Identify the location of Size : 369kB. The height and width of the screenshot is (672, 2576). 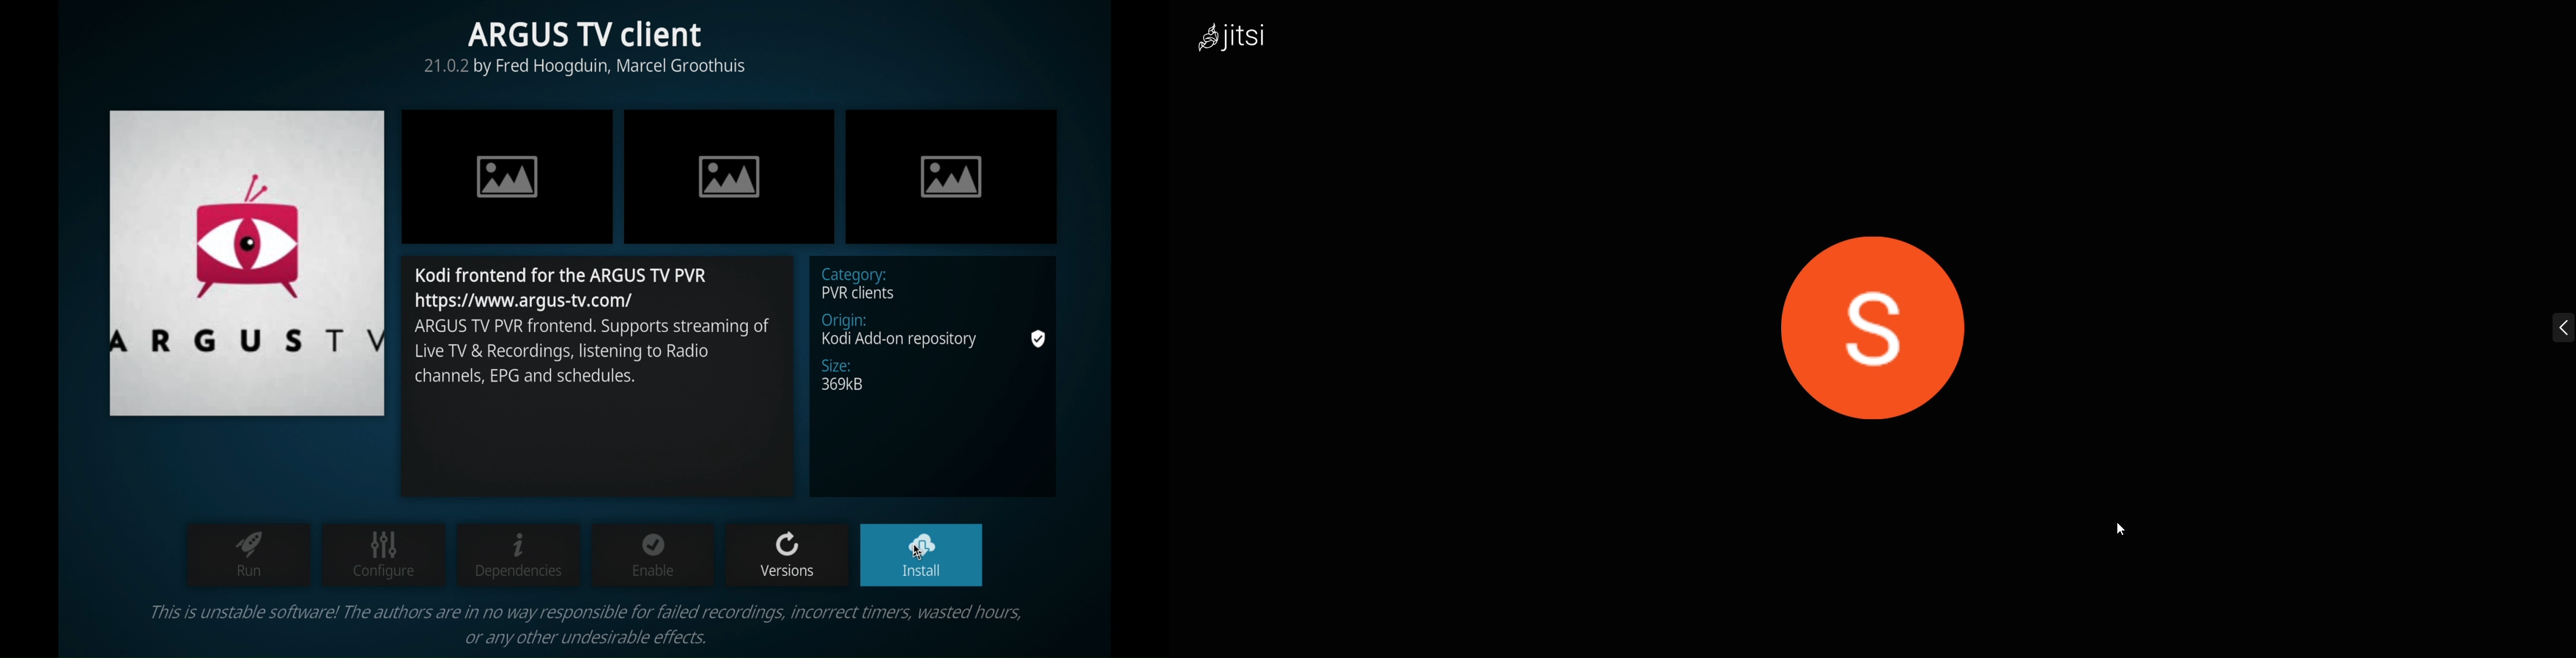
(846, 377).